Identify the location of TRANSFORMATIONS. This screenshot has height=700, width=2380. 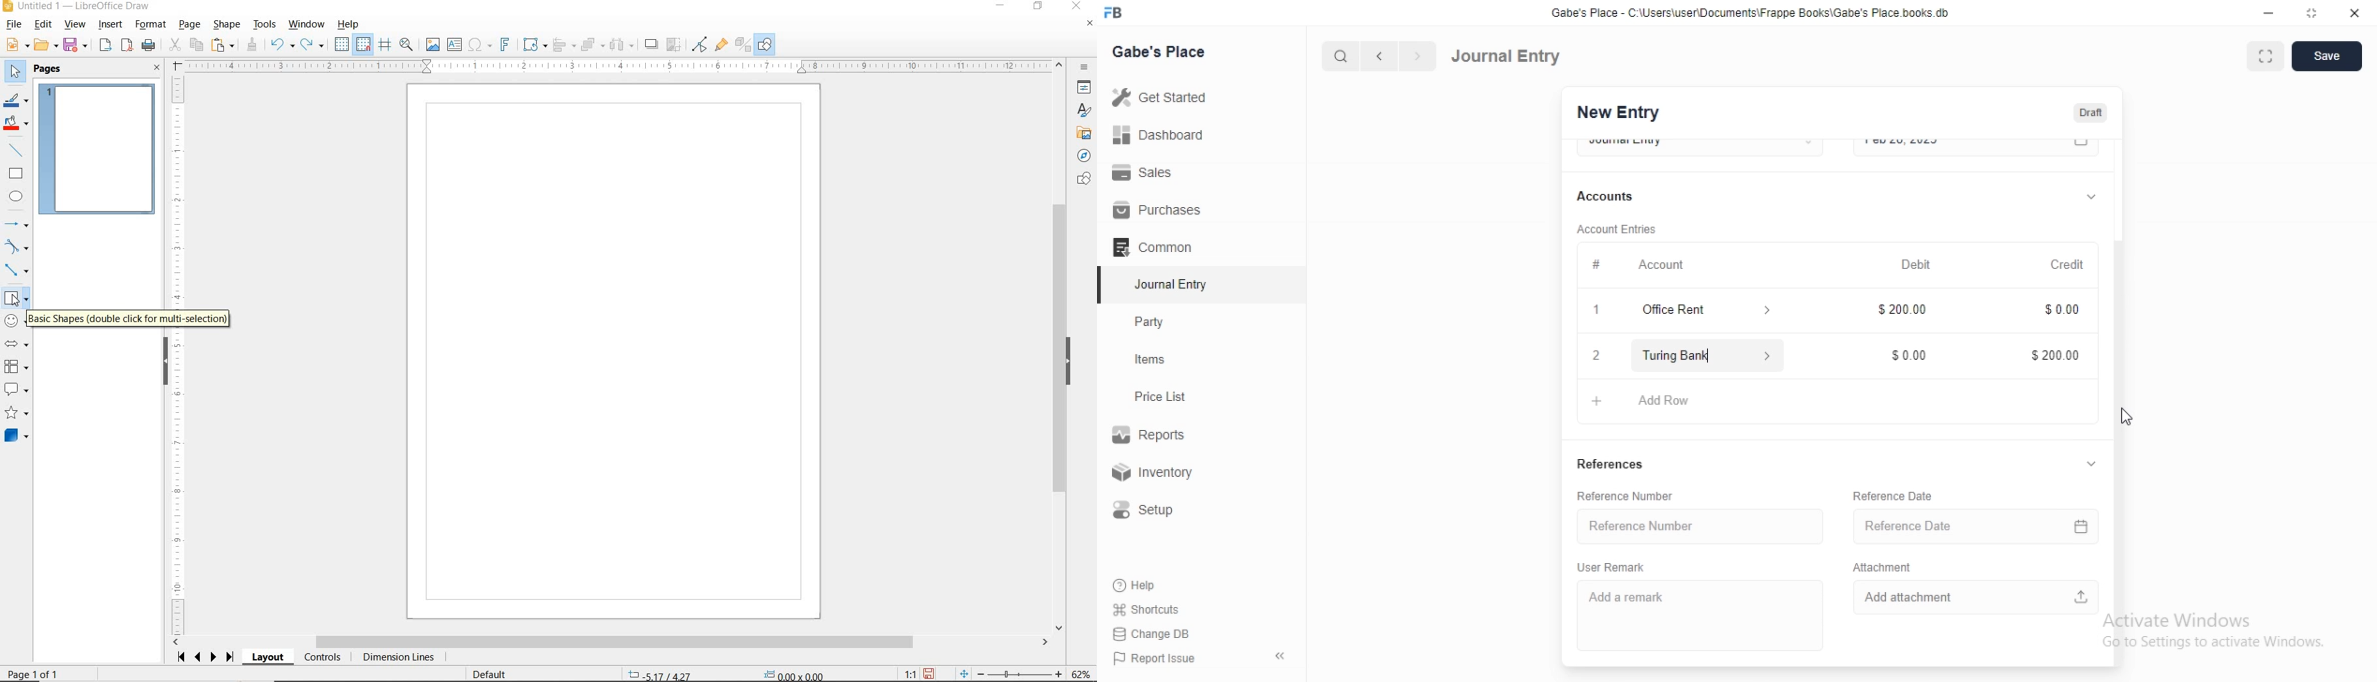
(534, 44).